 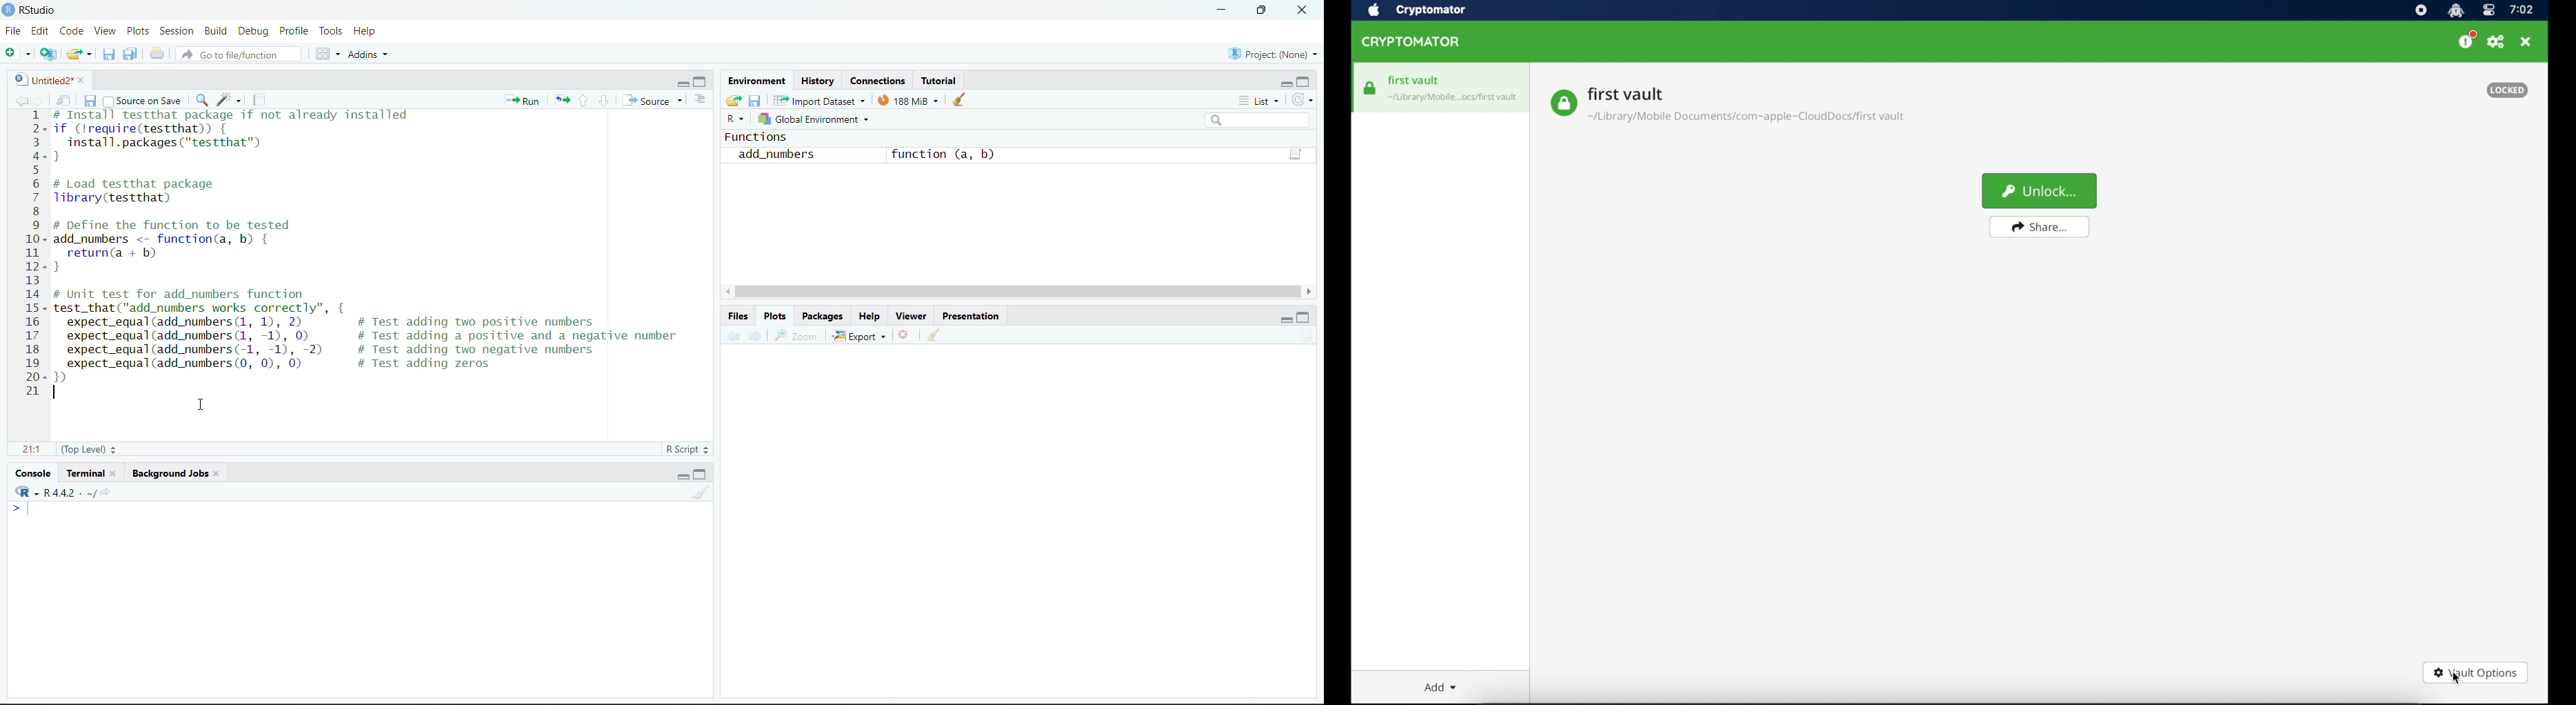 I want to click on view the current working  directory, so click(x=99, y=493).